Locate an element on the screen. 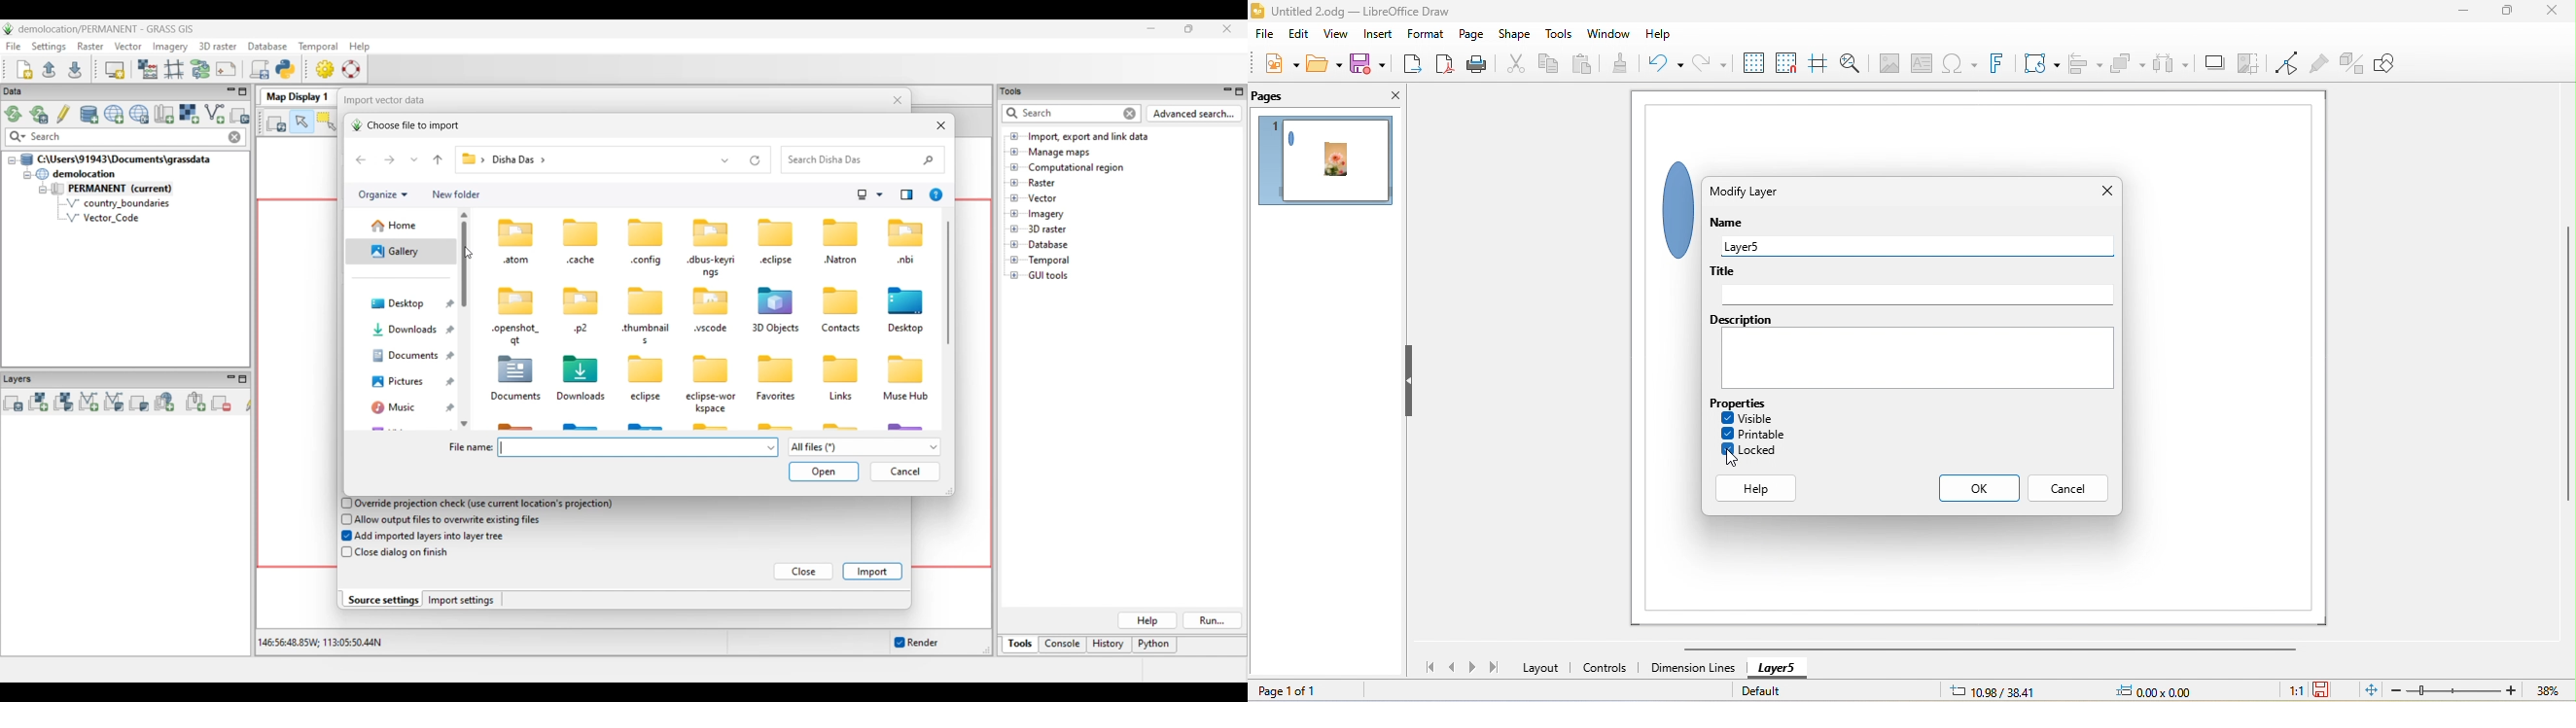 This screenshot has width=2576, height=728. close is located at coordinates (1393, 96).